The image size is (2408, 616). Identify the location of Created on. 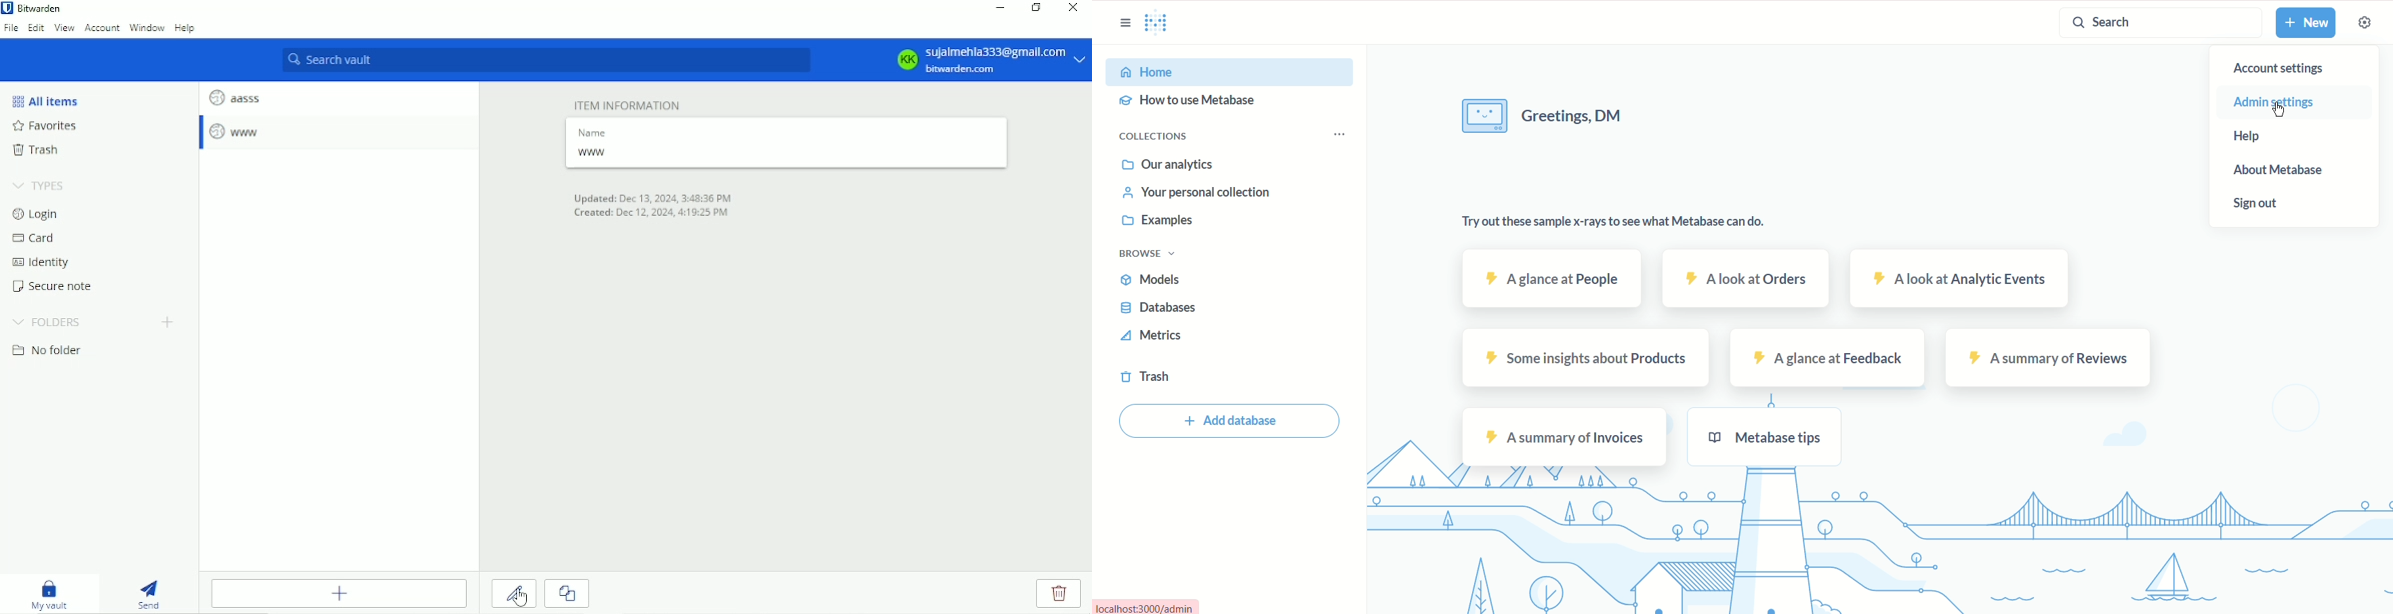
(655, 215).